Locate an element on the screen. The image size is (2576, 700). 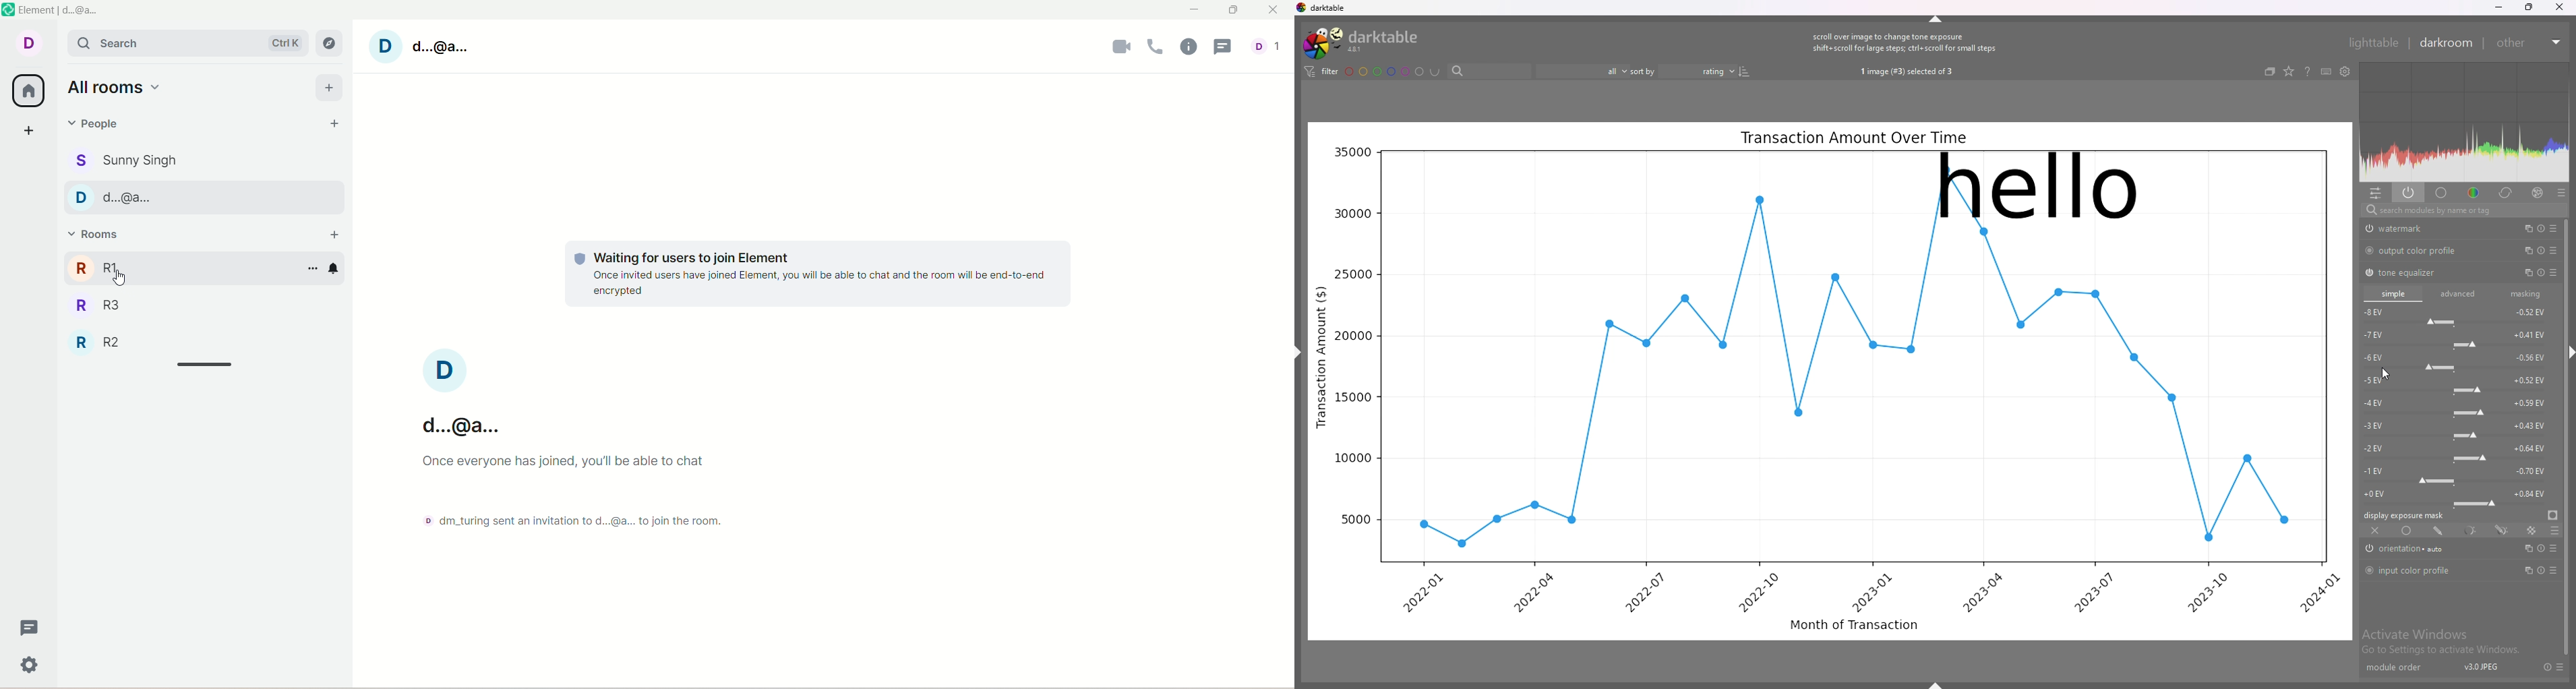
sort order is located at coordinates (1698, 71).